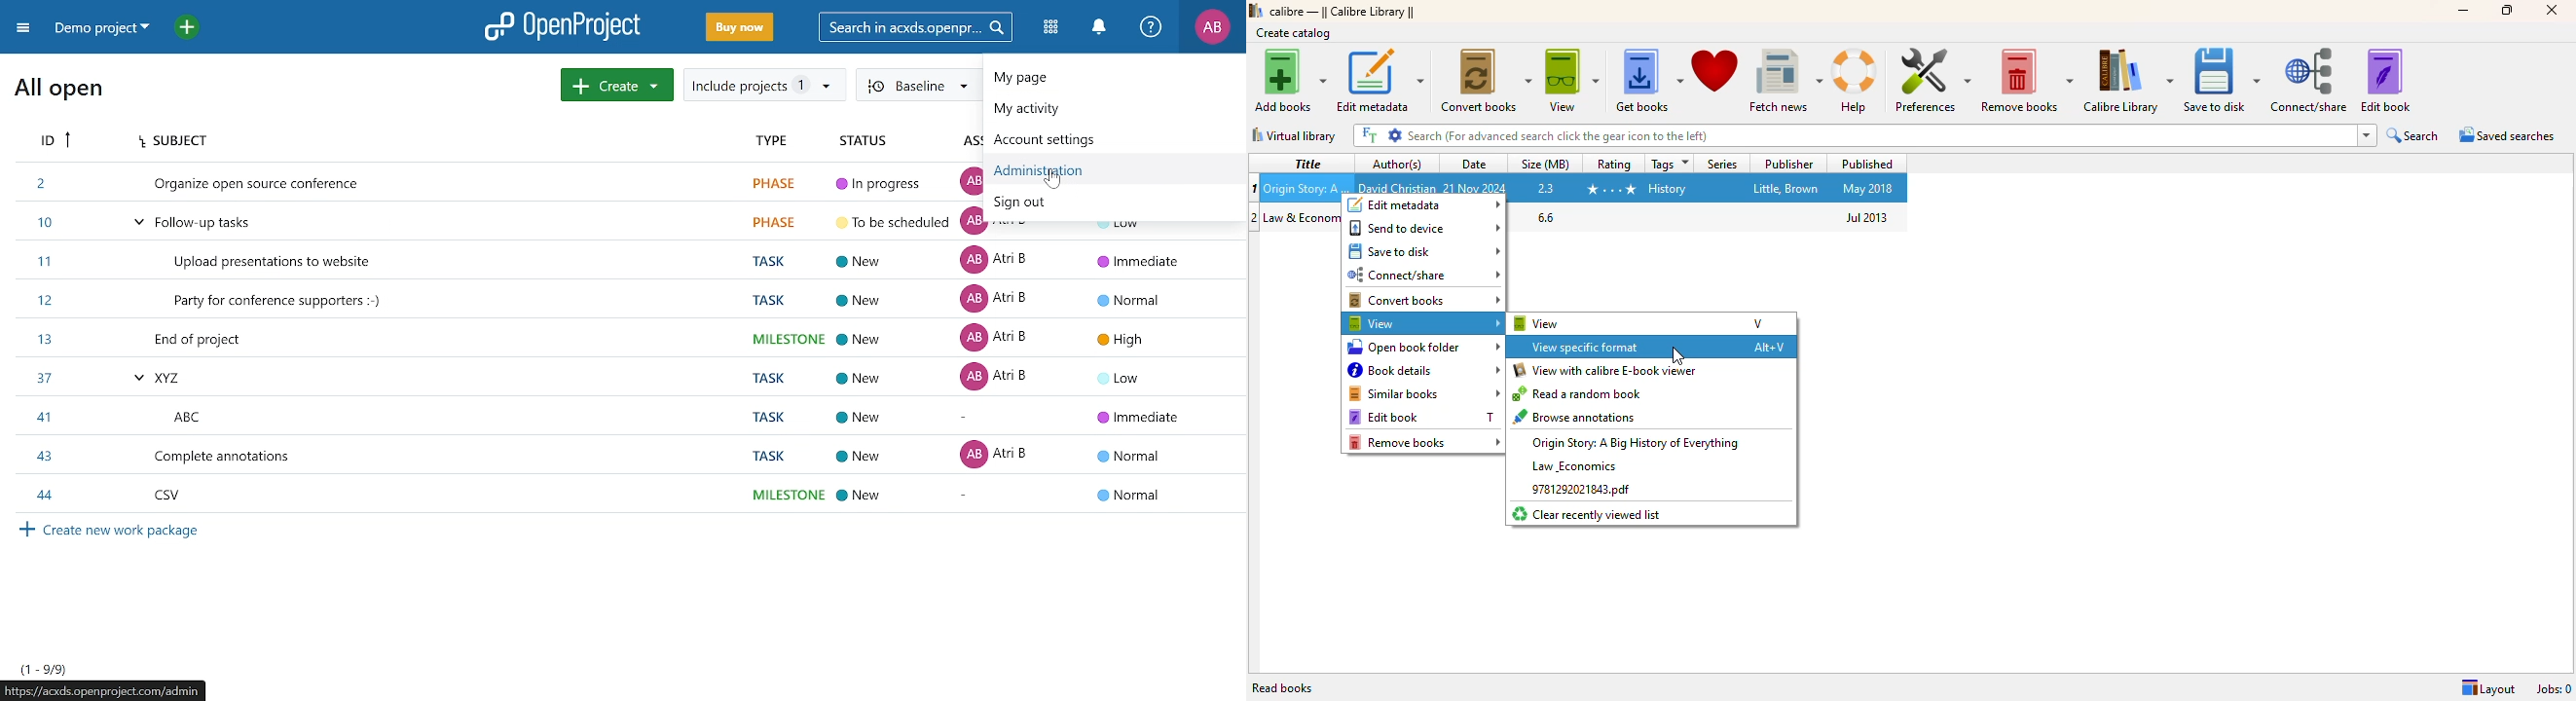 Image resolution: width=2576 pixels, height=728 pixels. What do you see at coordinates (1023, 204) in the screenshot?
I see `Sign out` at bounding box center [1023, 204].